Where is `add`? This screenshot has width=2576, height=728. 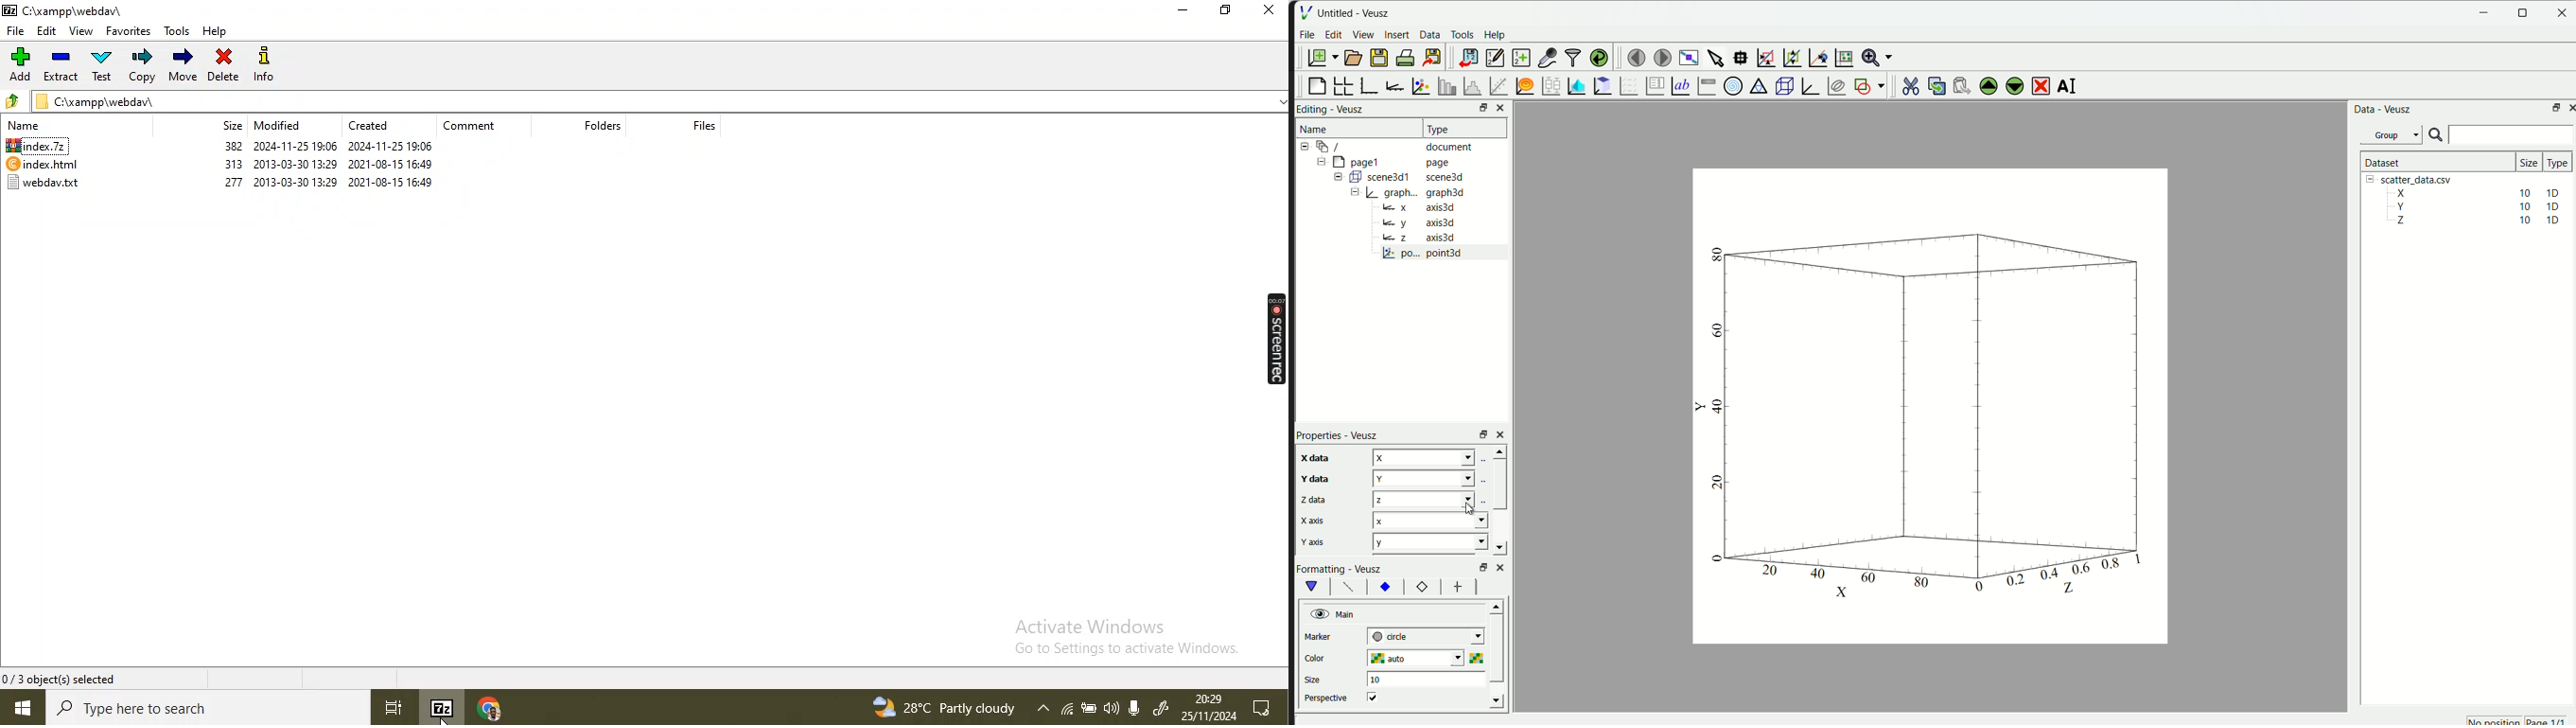
add is located at coordinates (21, 65).